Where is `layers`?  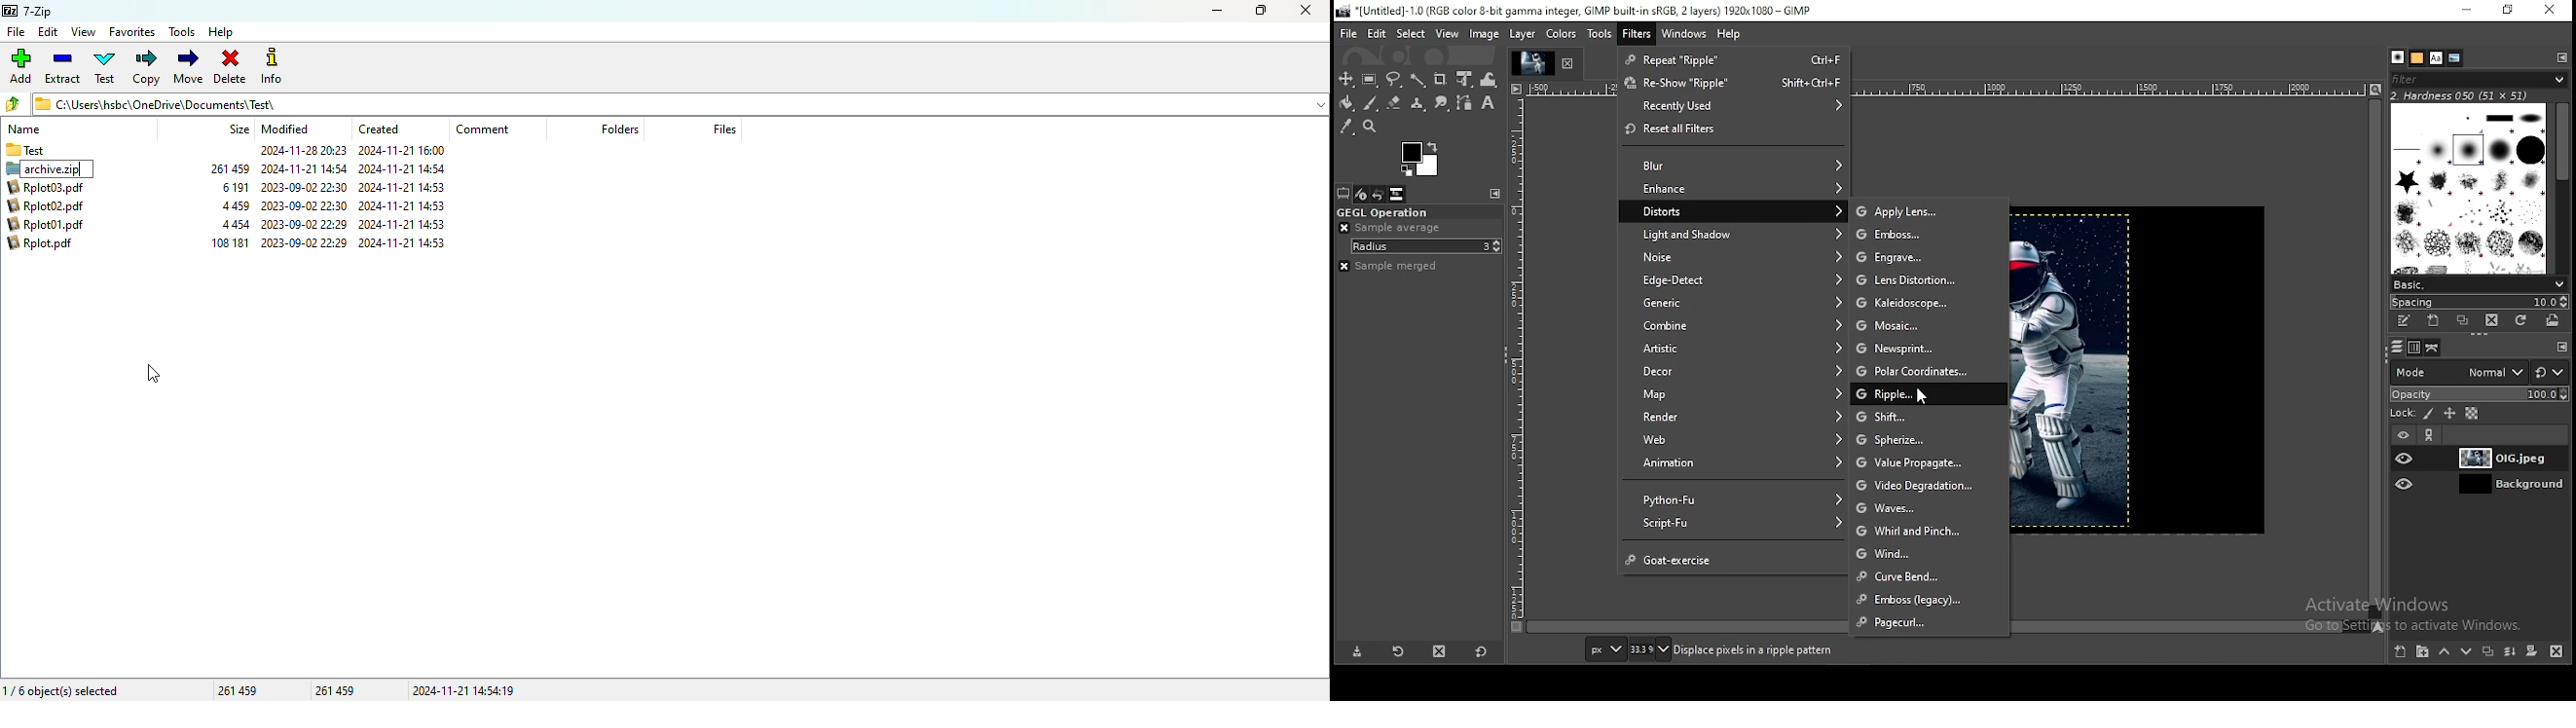
layers is located at coordinates (2397, 348).